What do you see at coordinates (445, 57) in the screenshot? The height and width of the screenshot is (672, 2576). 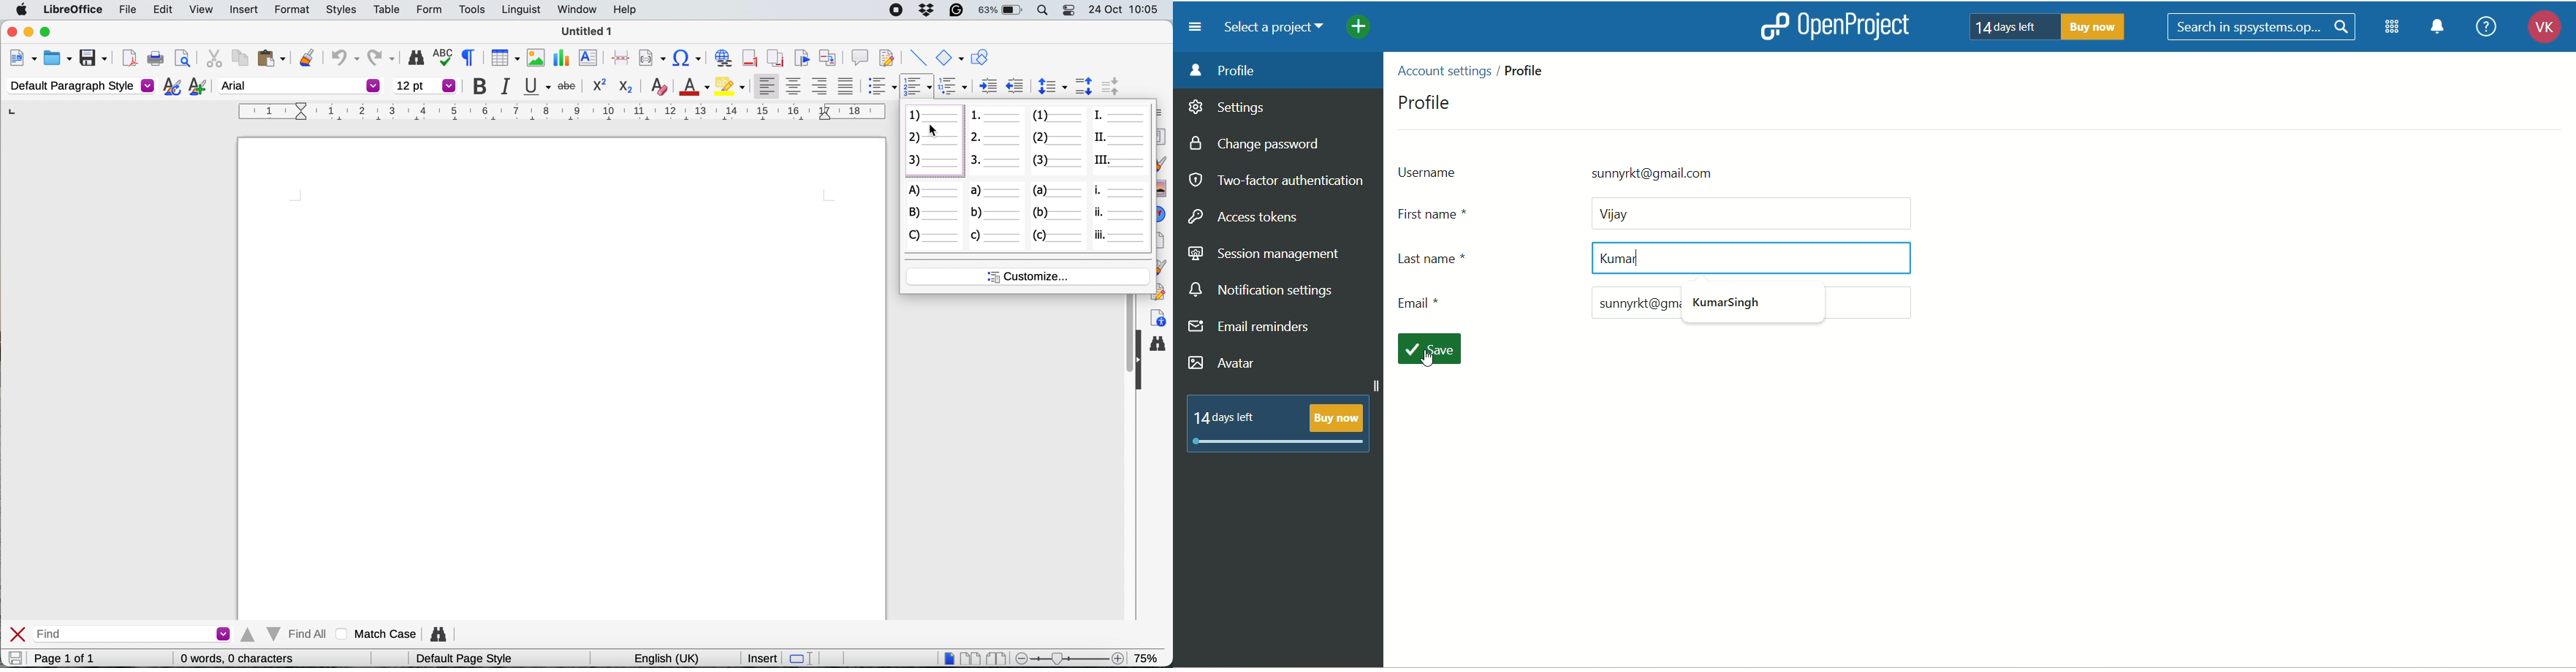 I see `spelling` at bounding box center [445, 57].